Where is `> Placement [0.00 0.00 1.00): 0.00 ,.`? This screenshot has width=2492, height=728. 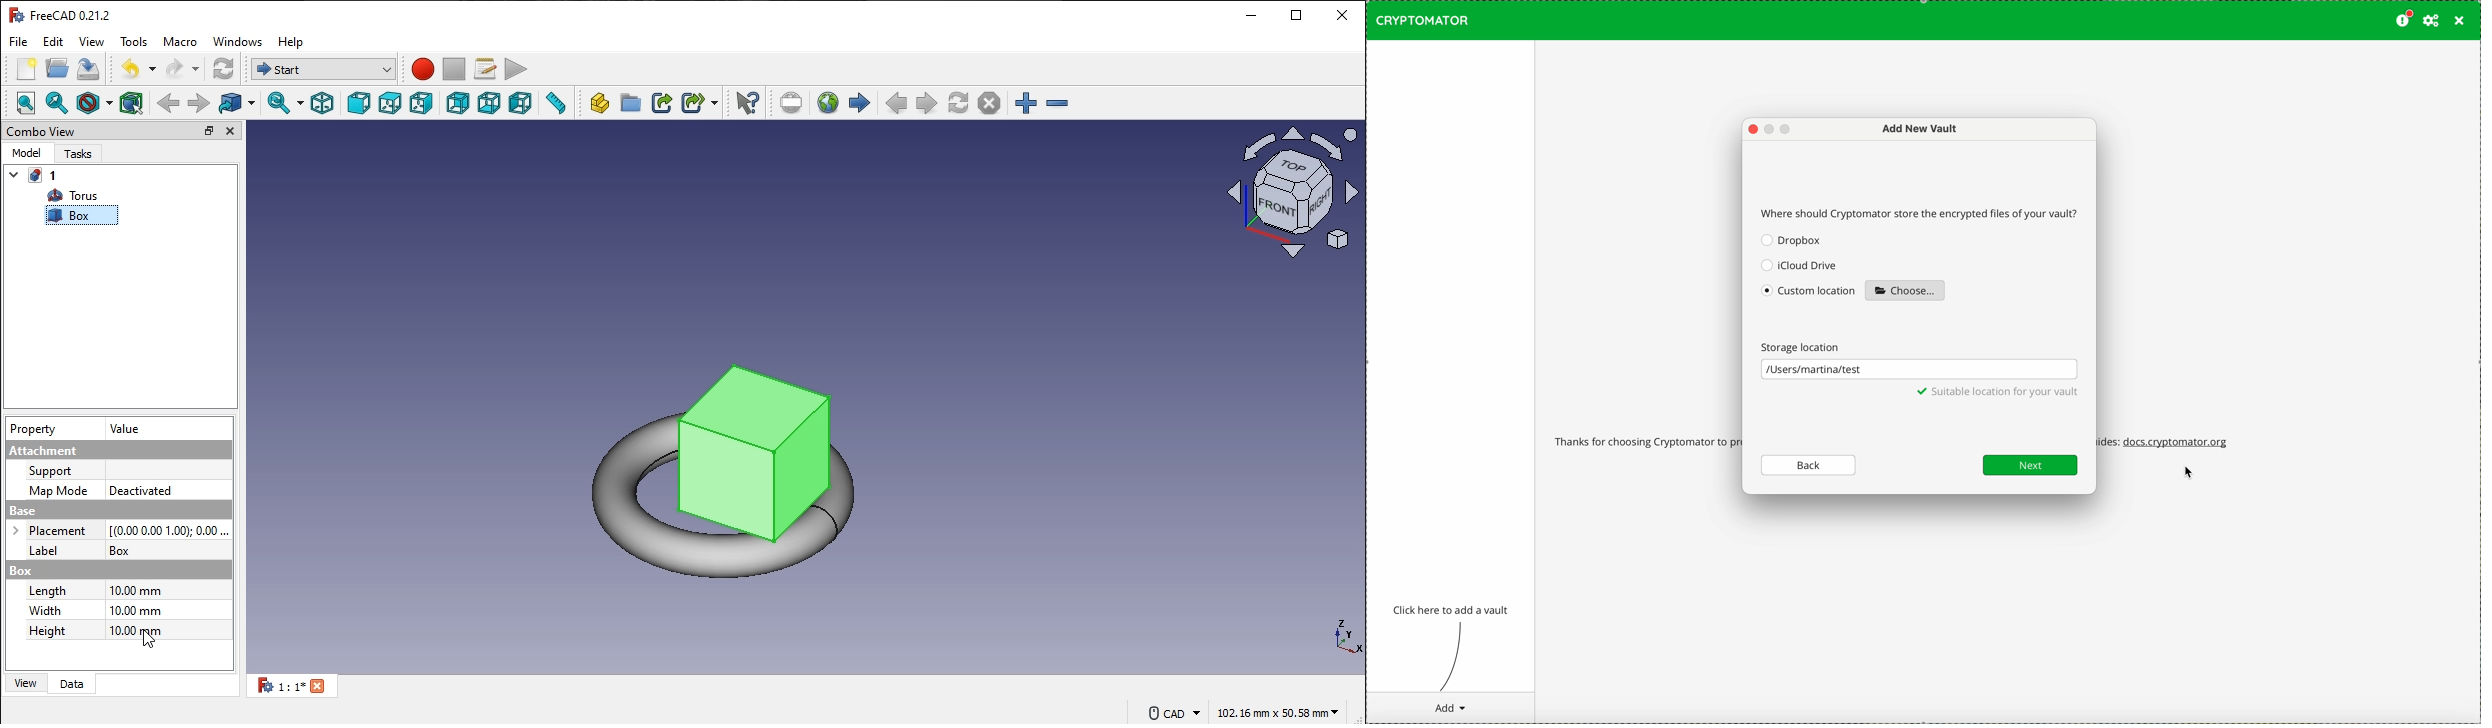
> Placement [0.00 0.00 1.00): 0.00 ,. is located at coordinates (117, 530).